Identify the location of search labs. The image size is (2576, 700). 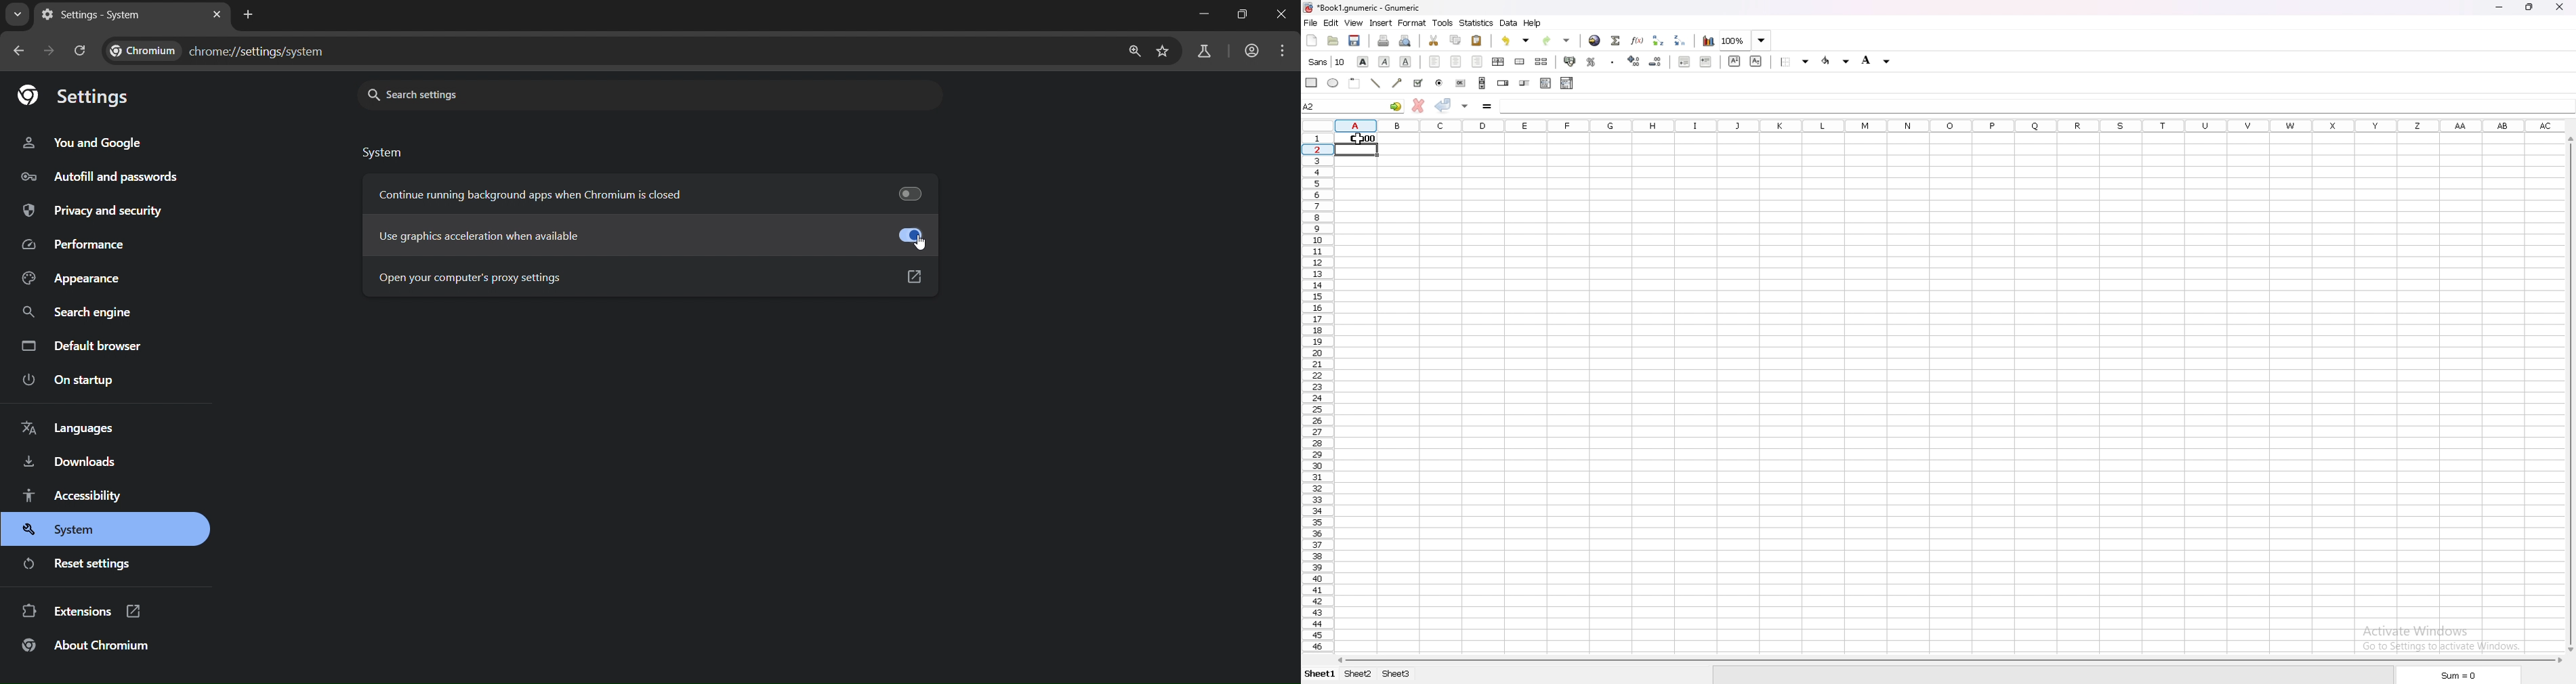
(1204, 50).